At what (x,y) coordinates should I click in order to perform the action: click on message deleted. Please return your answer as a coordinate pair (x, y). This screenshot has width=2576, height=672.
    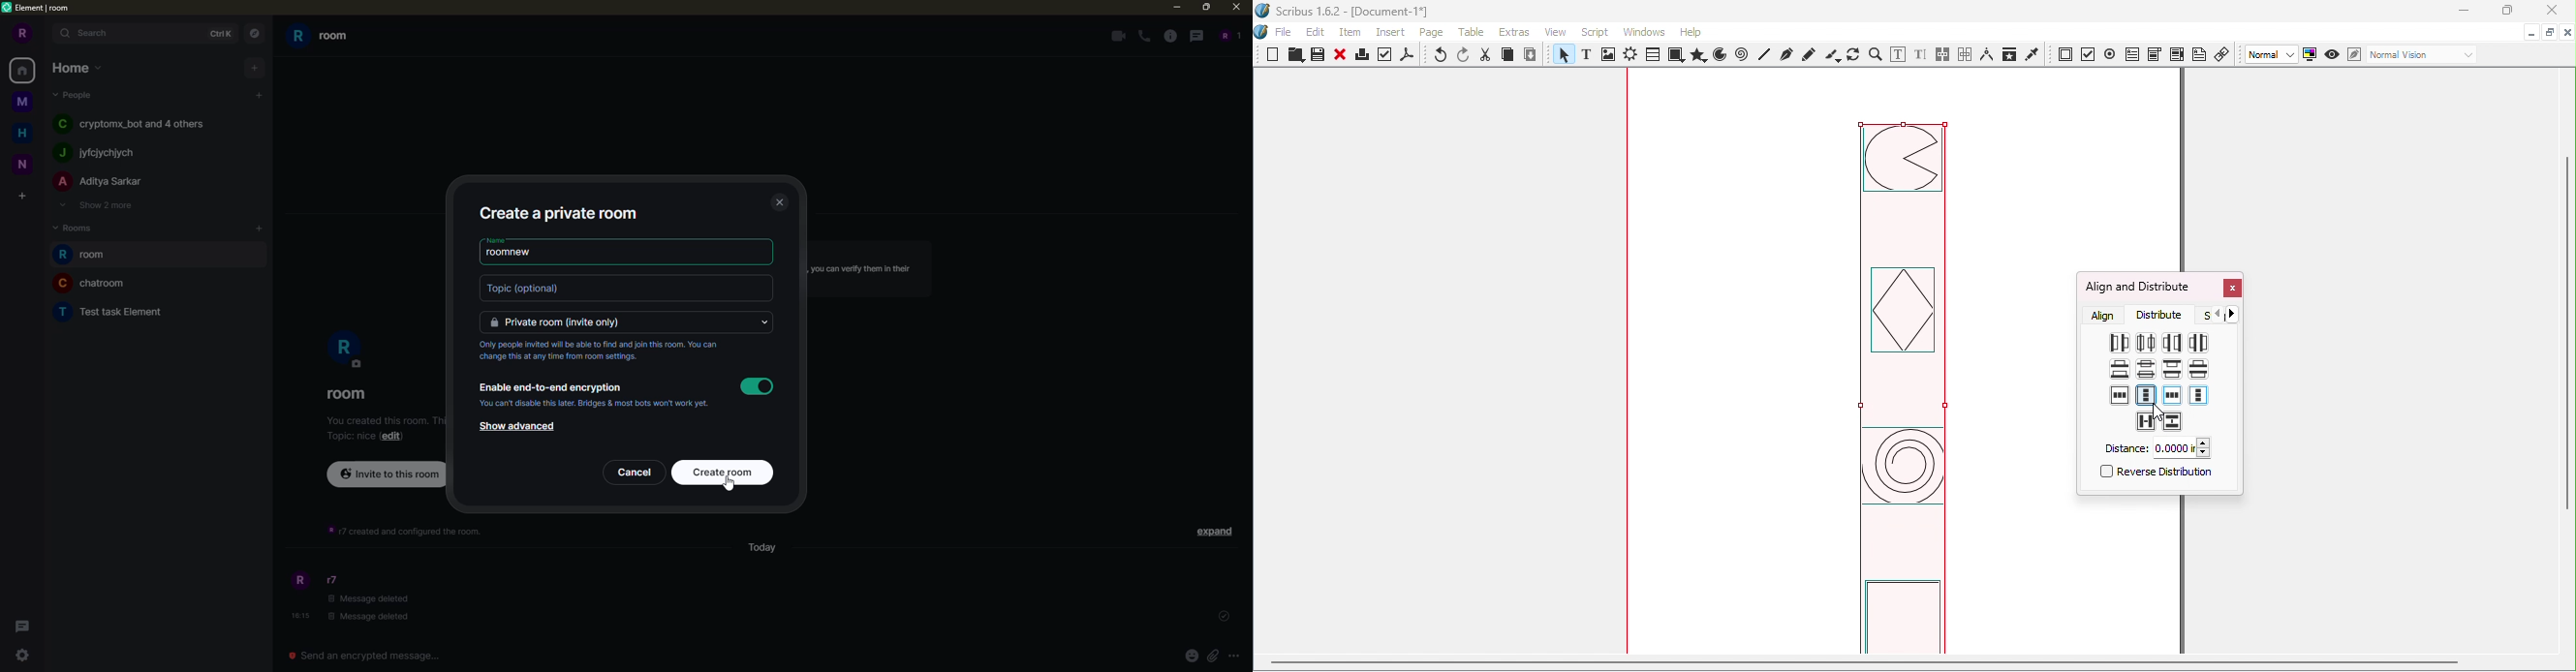
    Looking at the image, I should click on (375, 607).